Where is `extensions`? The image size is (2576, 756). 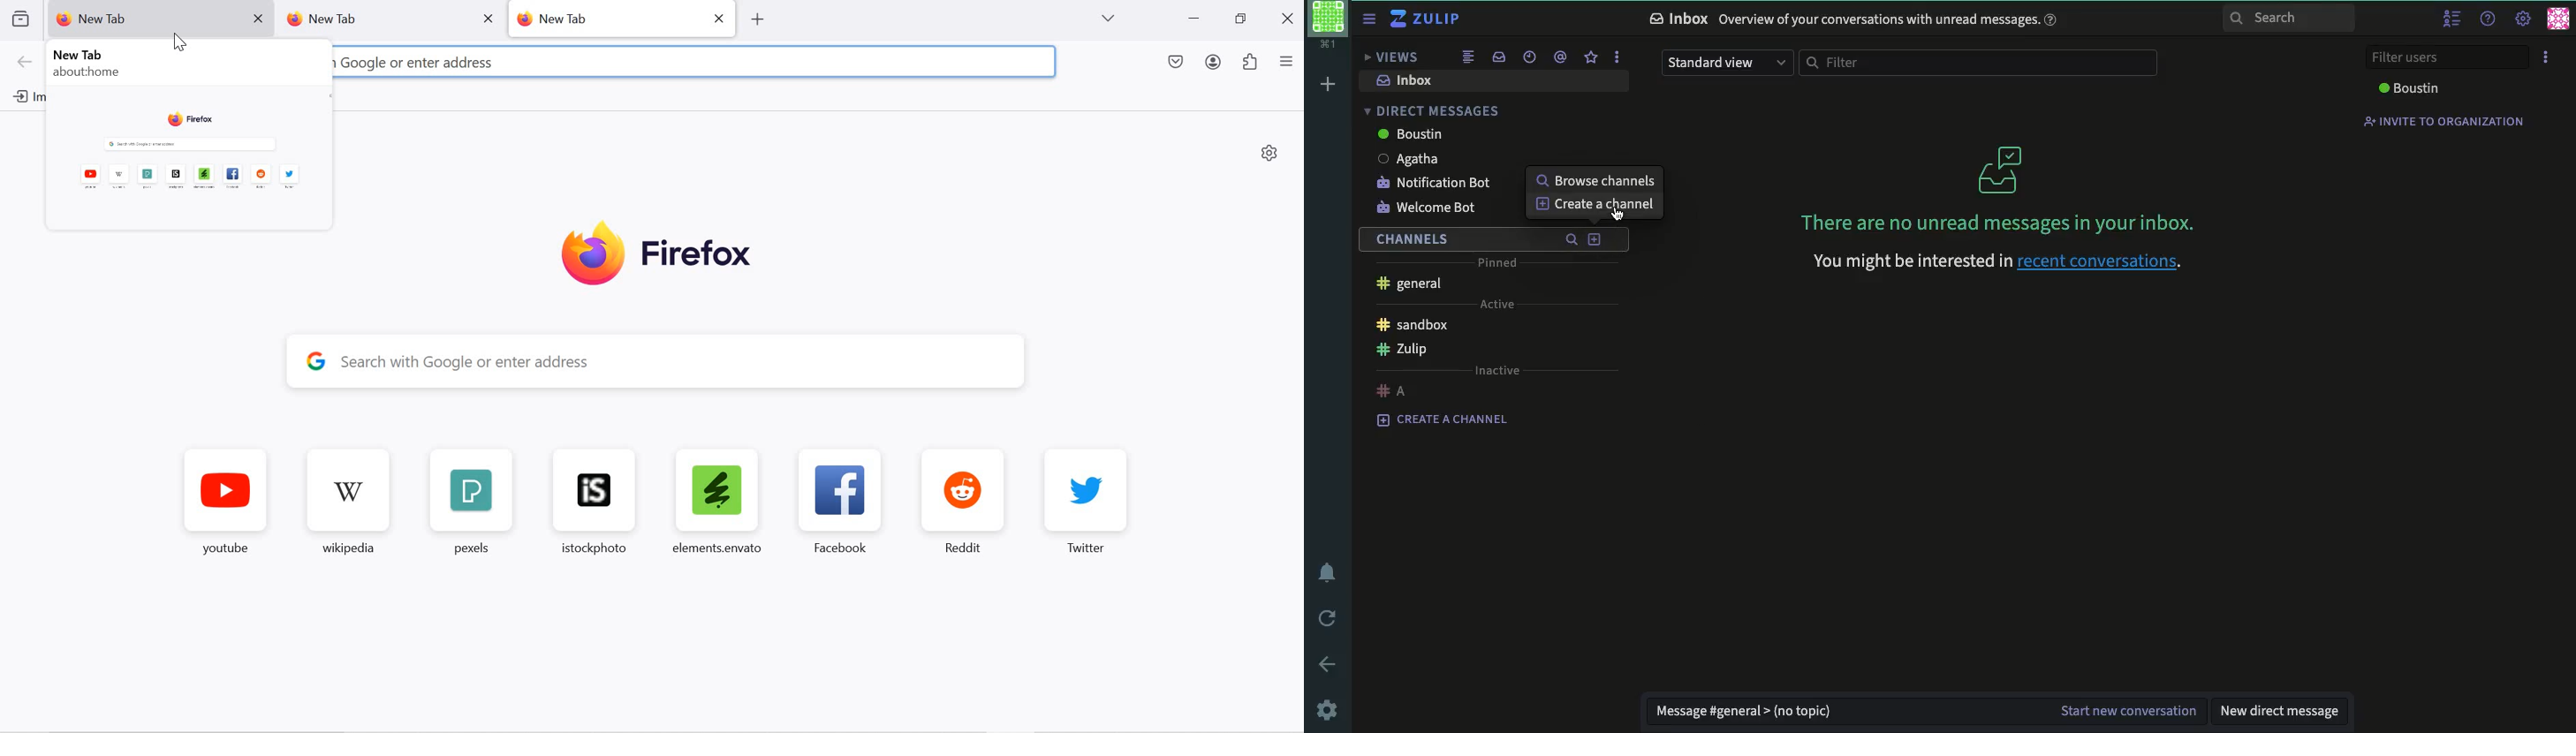
extensions is located at coordinates (1251, 63).